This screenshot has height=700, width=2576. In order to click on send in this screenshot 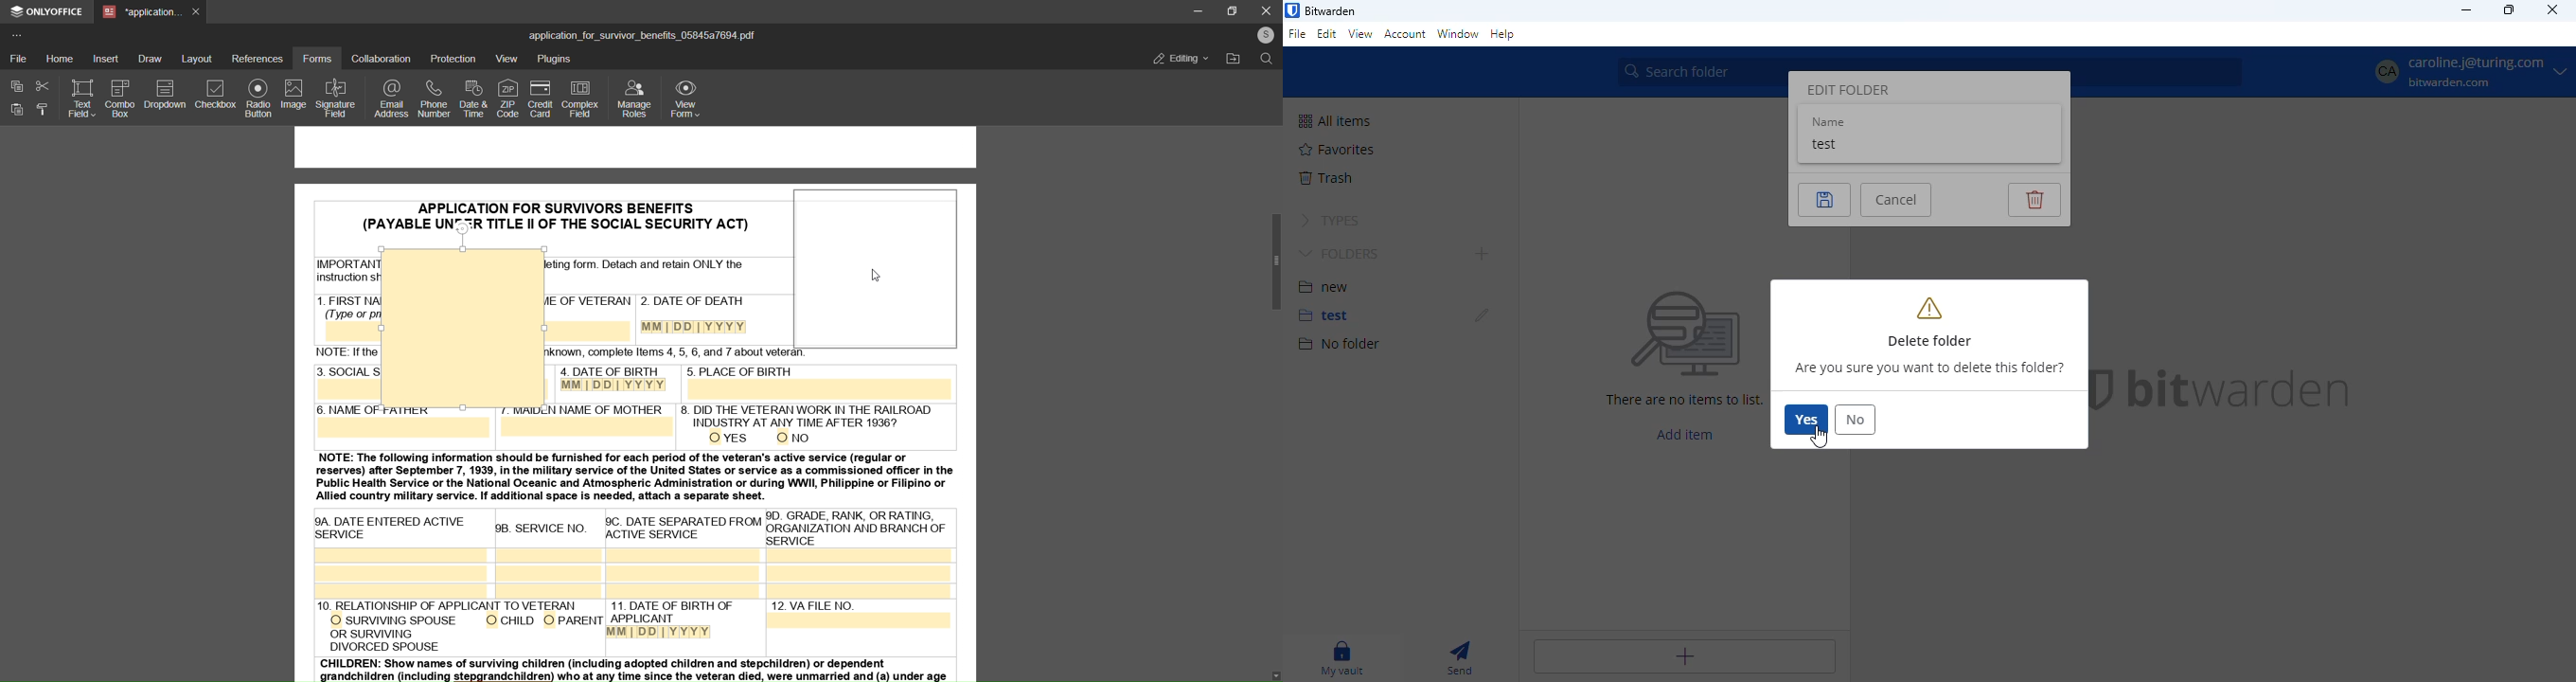, I will do `click(1462, 658)`.